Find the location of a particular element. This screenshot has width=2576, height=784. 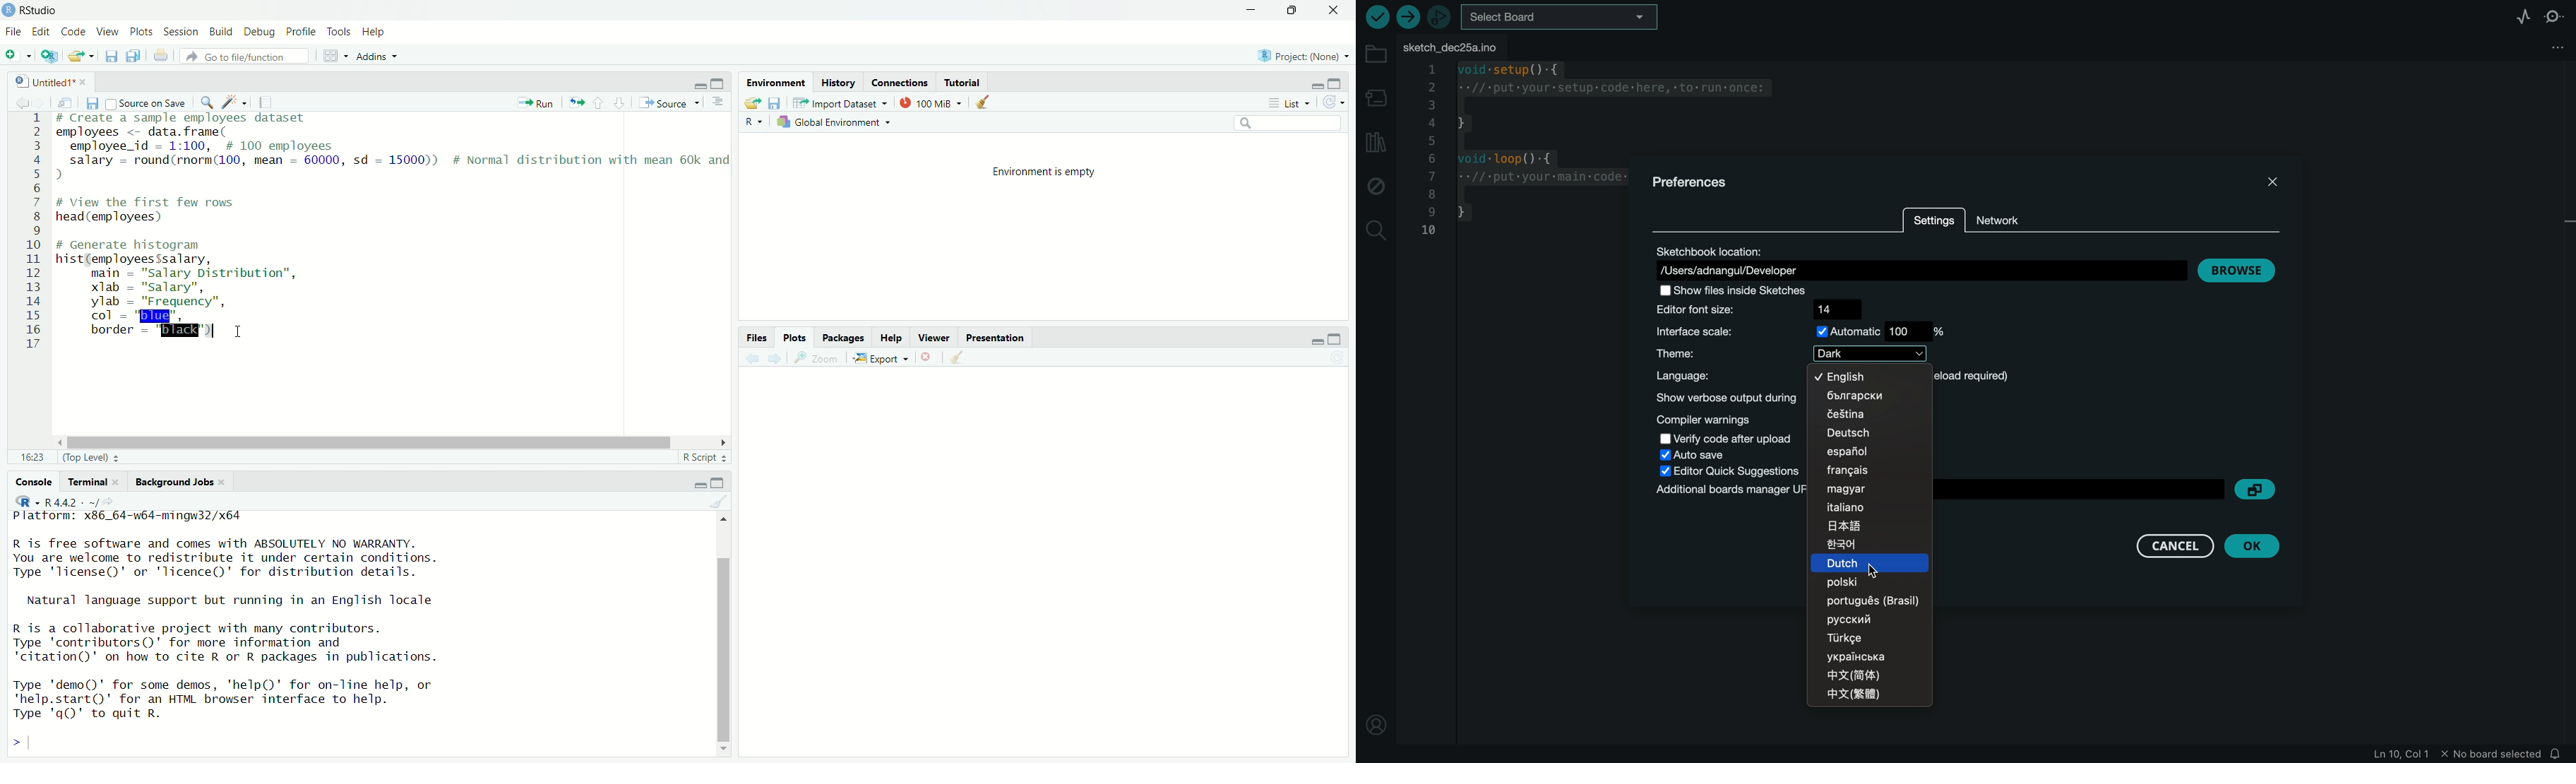

Edit is located at coordinates (42, 31).